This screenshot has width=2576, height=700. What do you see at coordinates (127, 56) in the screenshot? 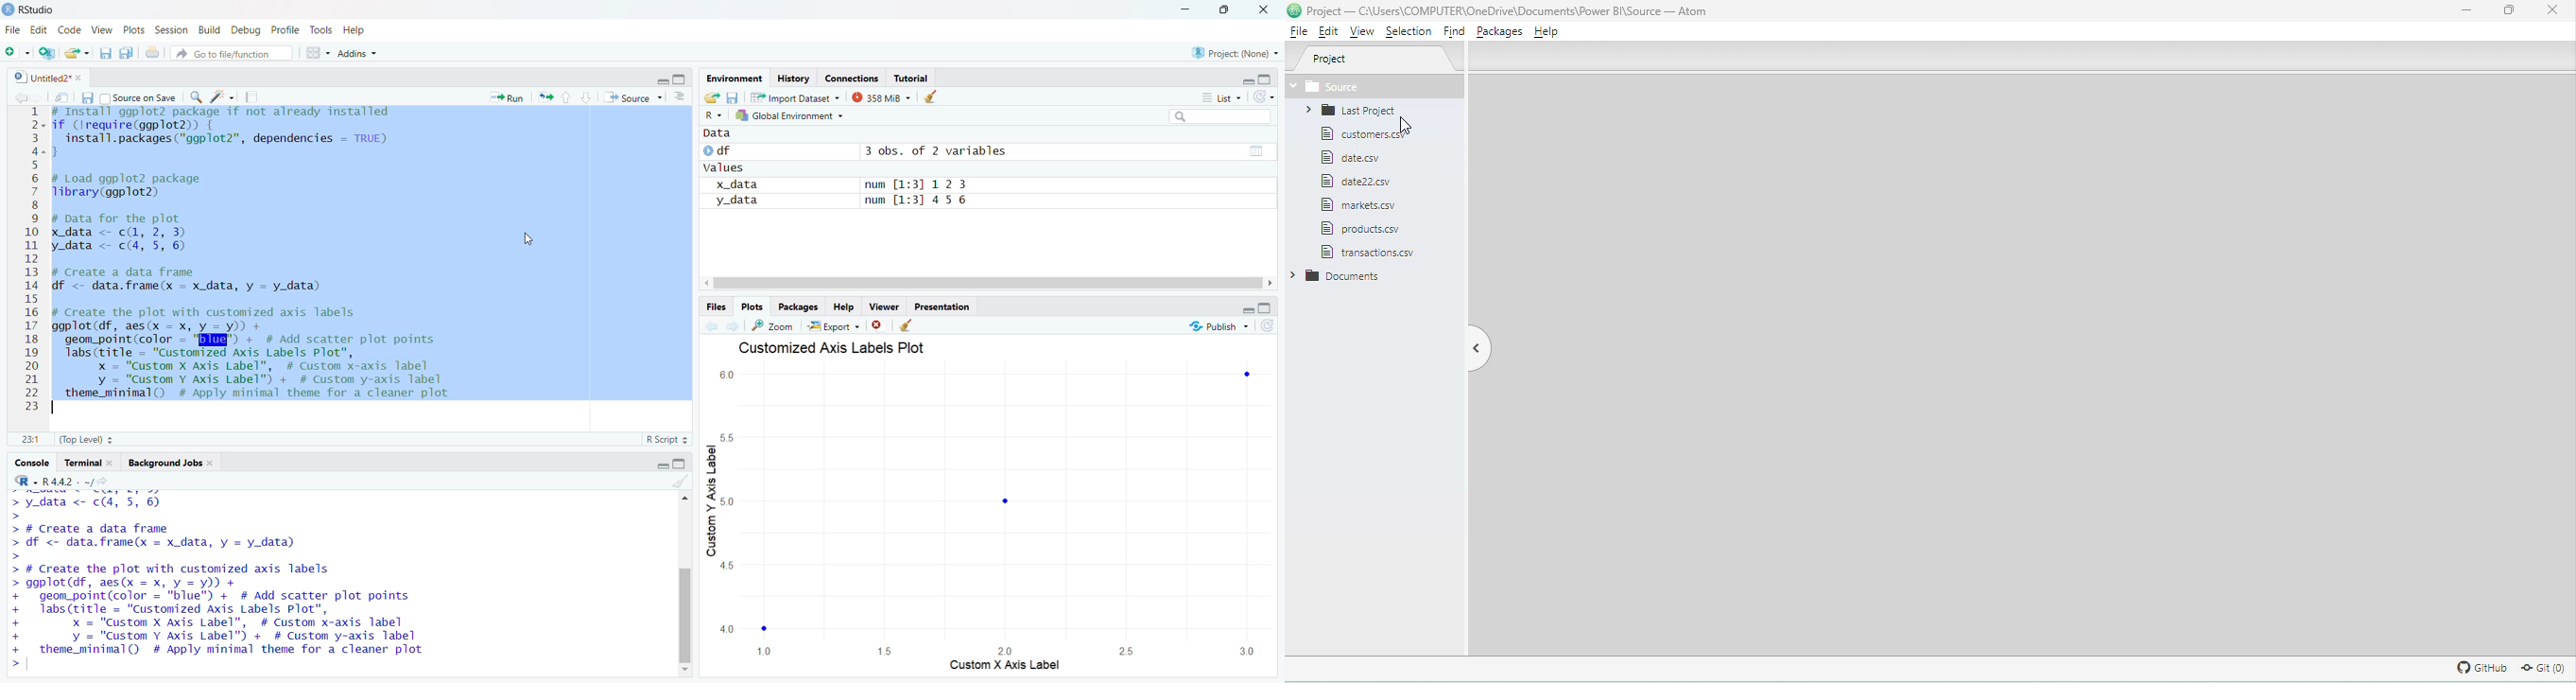
I see `copy` at bounding box center [127, 56].